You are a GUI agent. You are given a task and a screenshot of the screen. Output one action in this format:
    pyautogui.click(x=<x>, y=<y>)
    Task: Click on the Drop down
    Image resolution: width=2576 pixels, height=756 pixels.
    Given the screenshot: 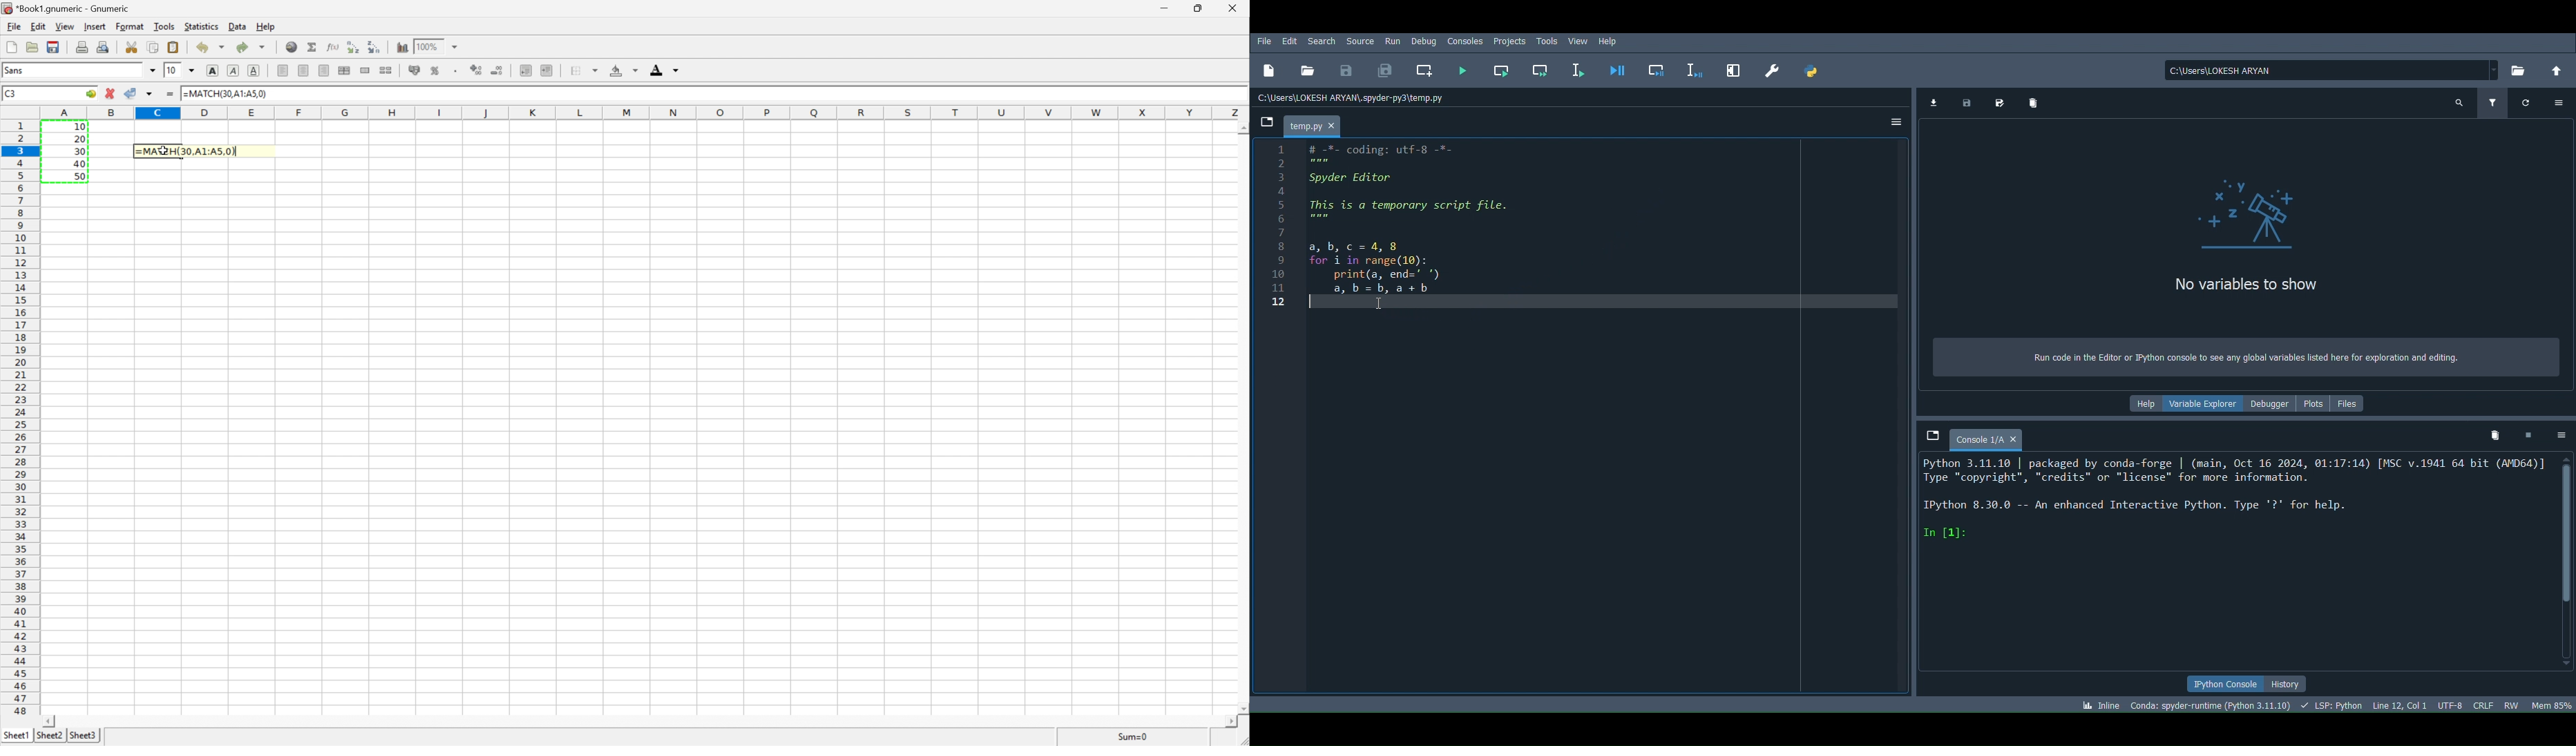 What is the action you would take?
    pyautogui.click(x=224, y=48)
    